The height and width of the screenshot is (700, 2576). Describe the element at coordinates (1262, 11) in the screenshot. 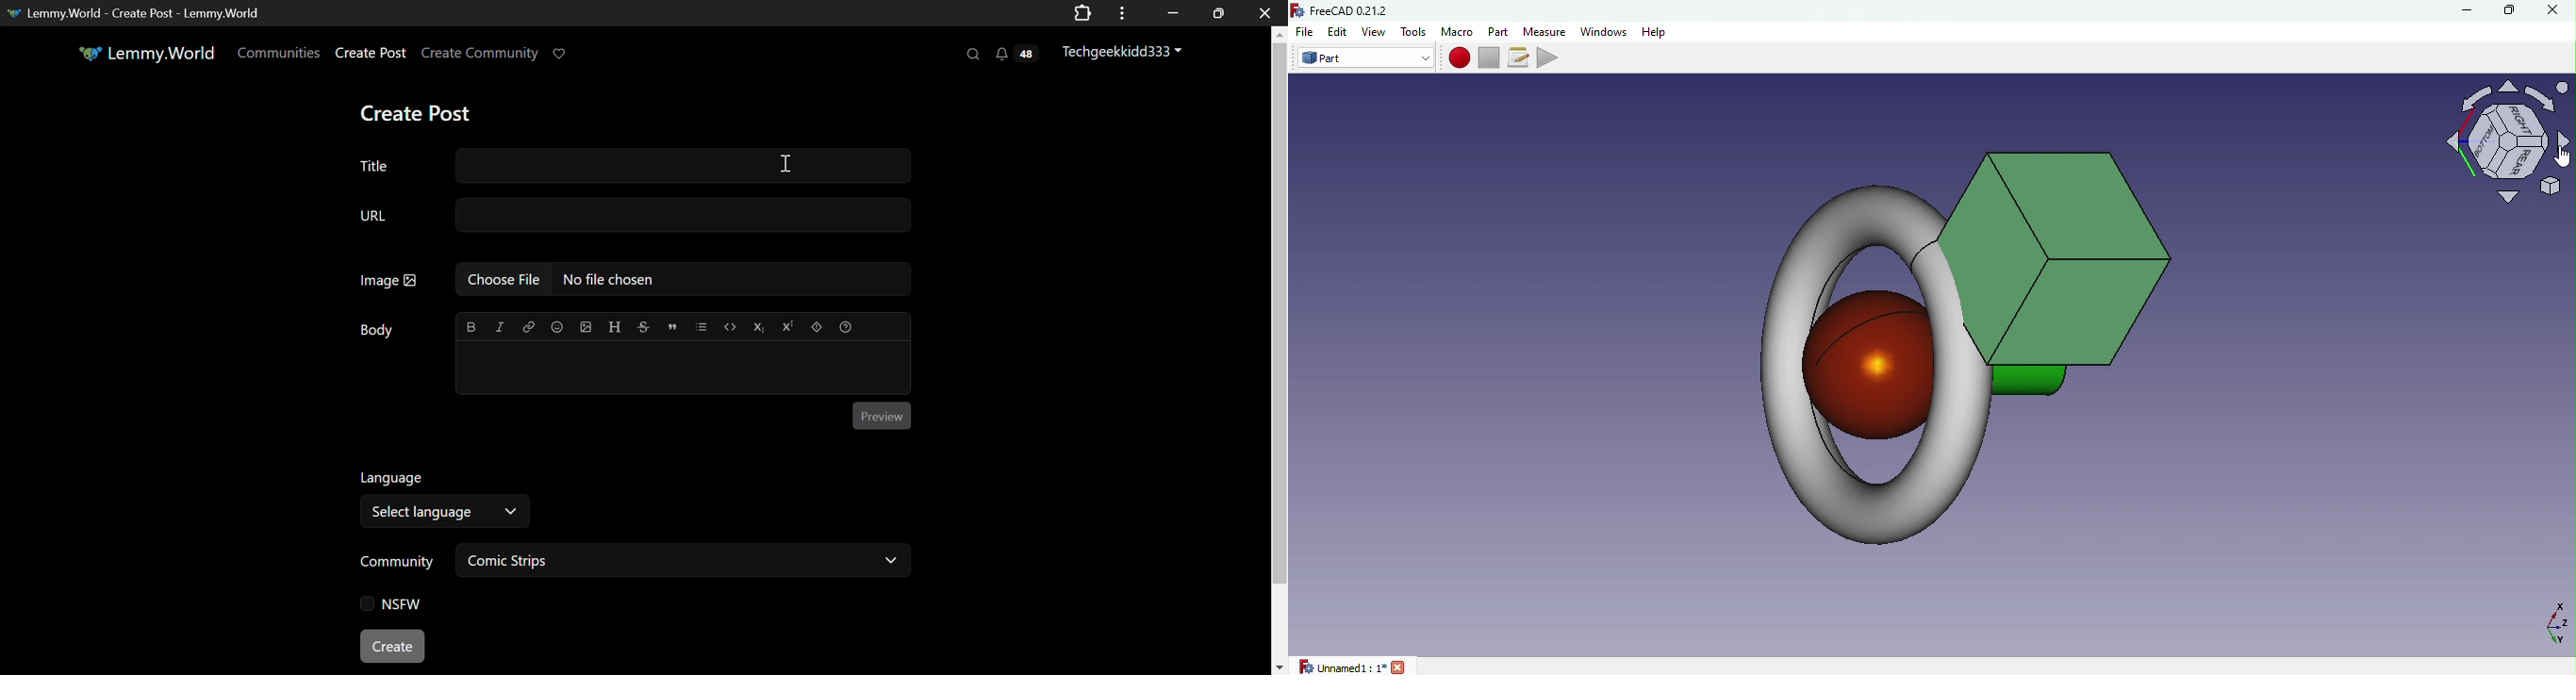

I see `Close Window` at that location.